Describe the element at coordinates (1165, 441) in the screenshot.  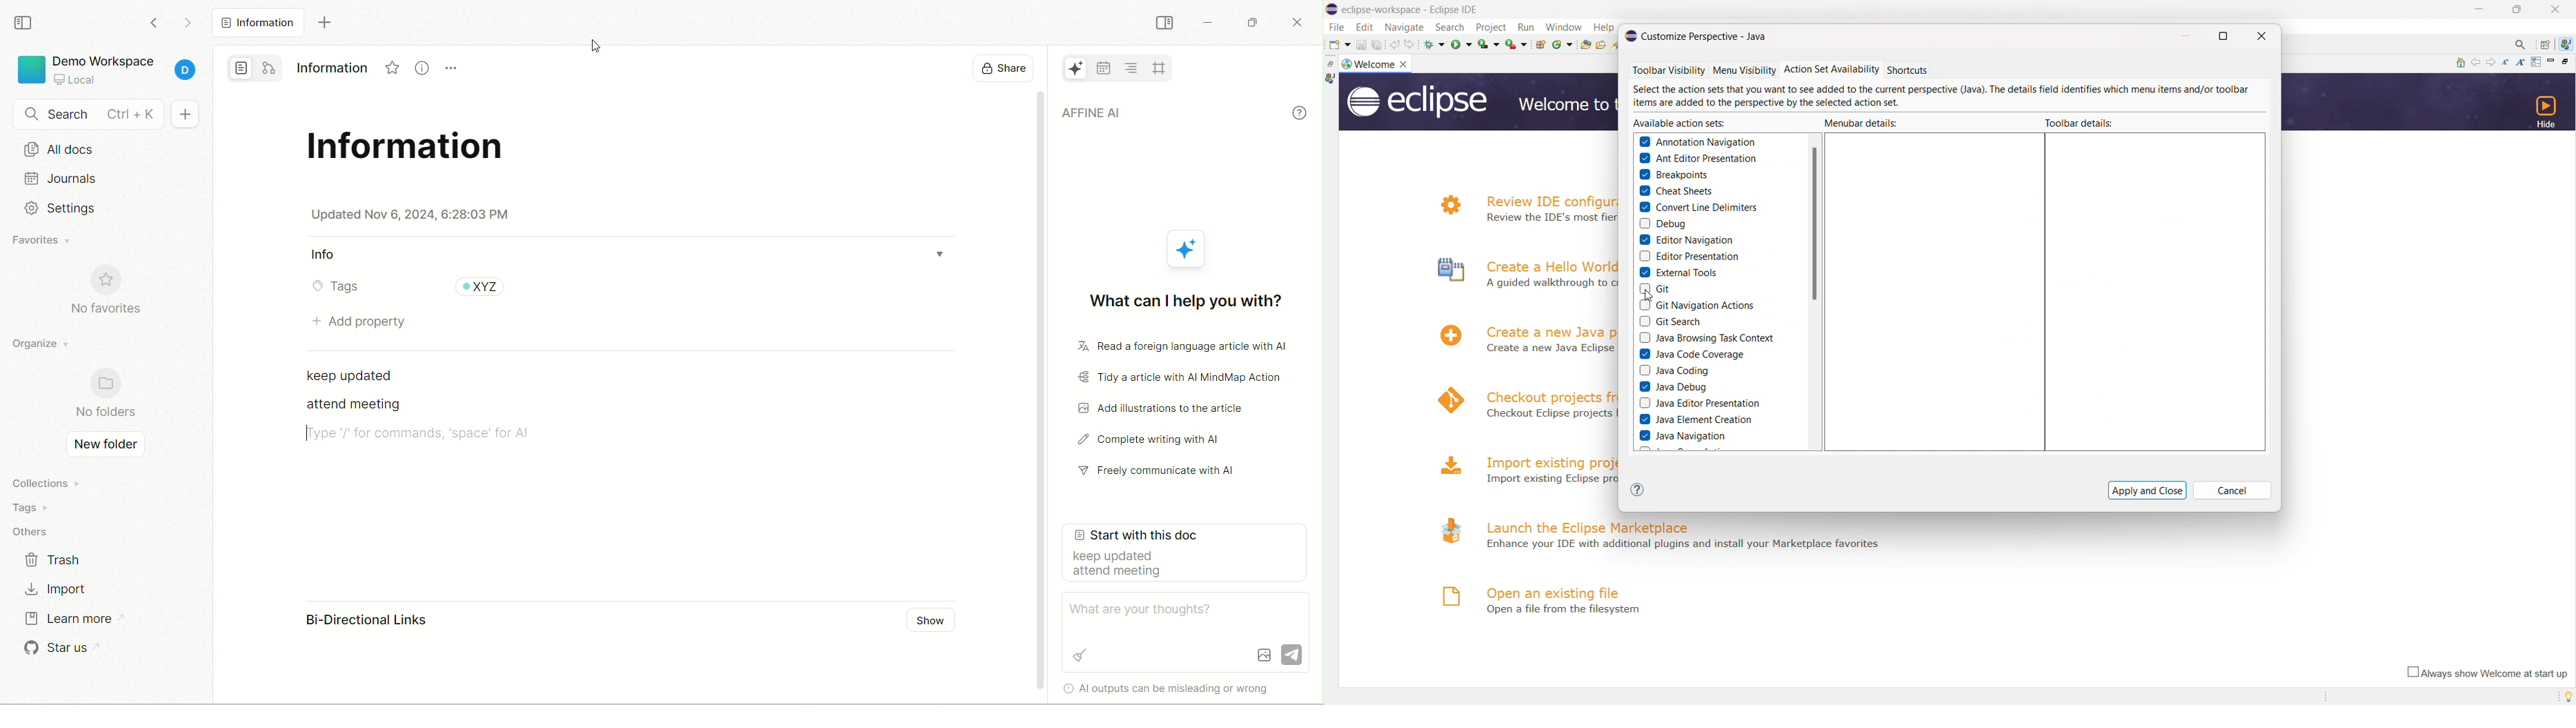
I see `complete writing with AI` at that location.